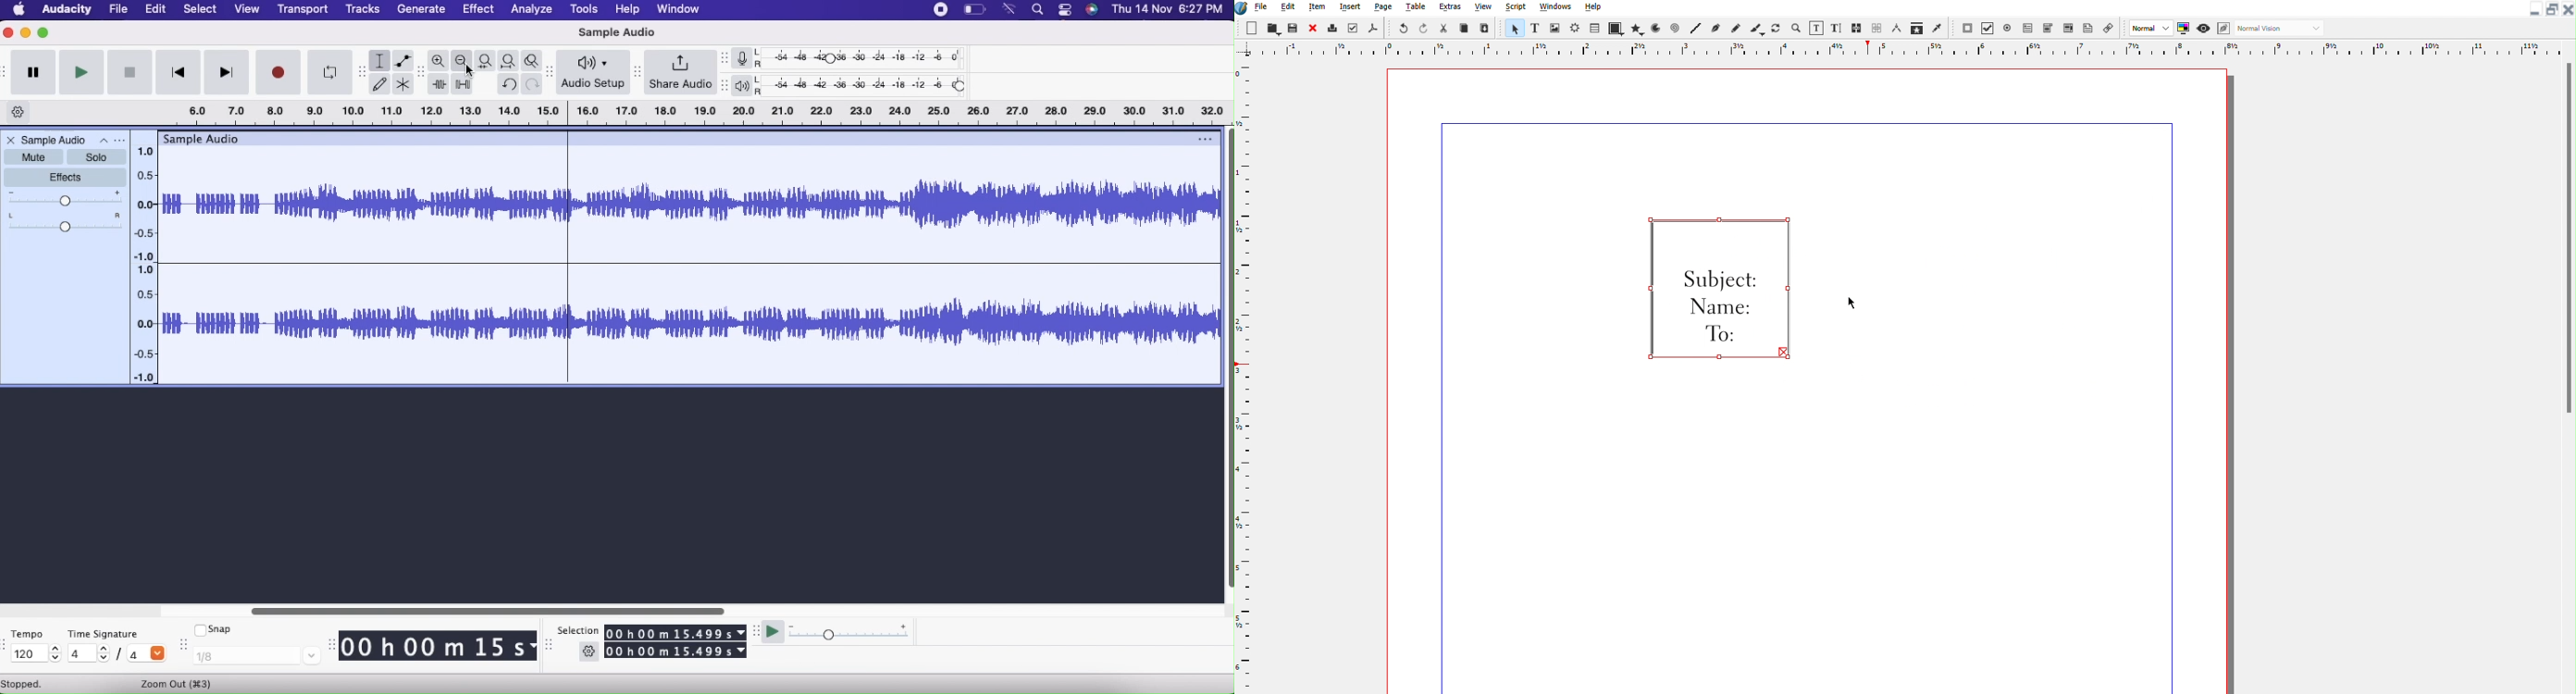  I want to click on Line, so click(1696, 28).